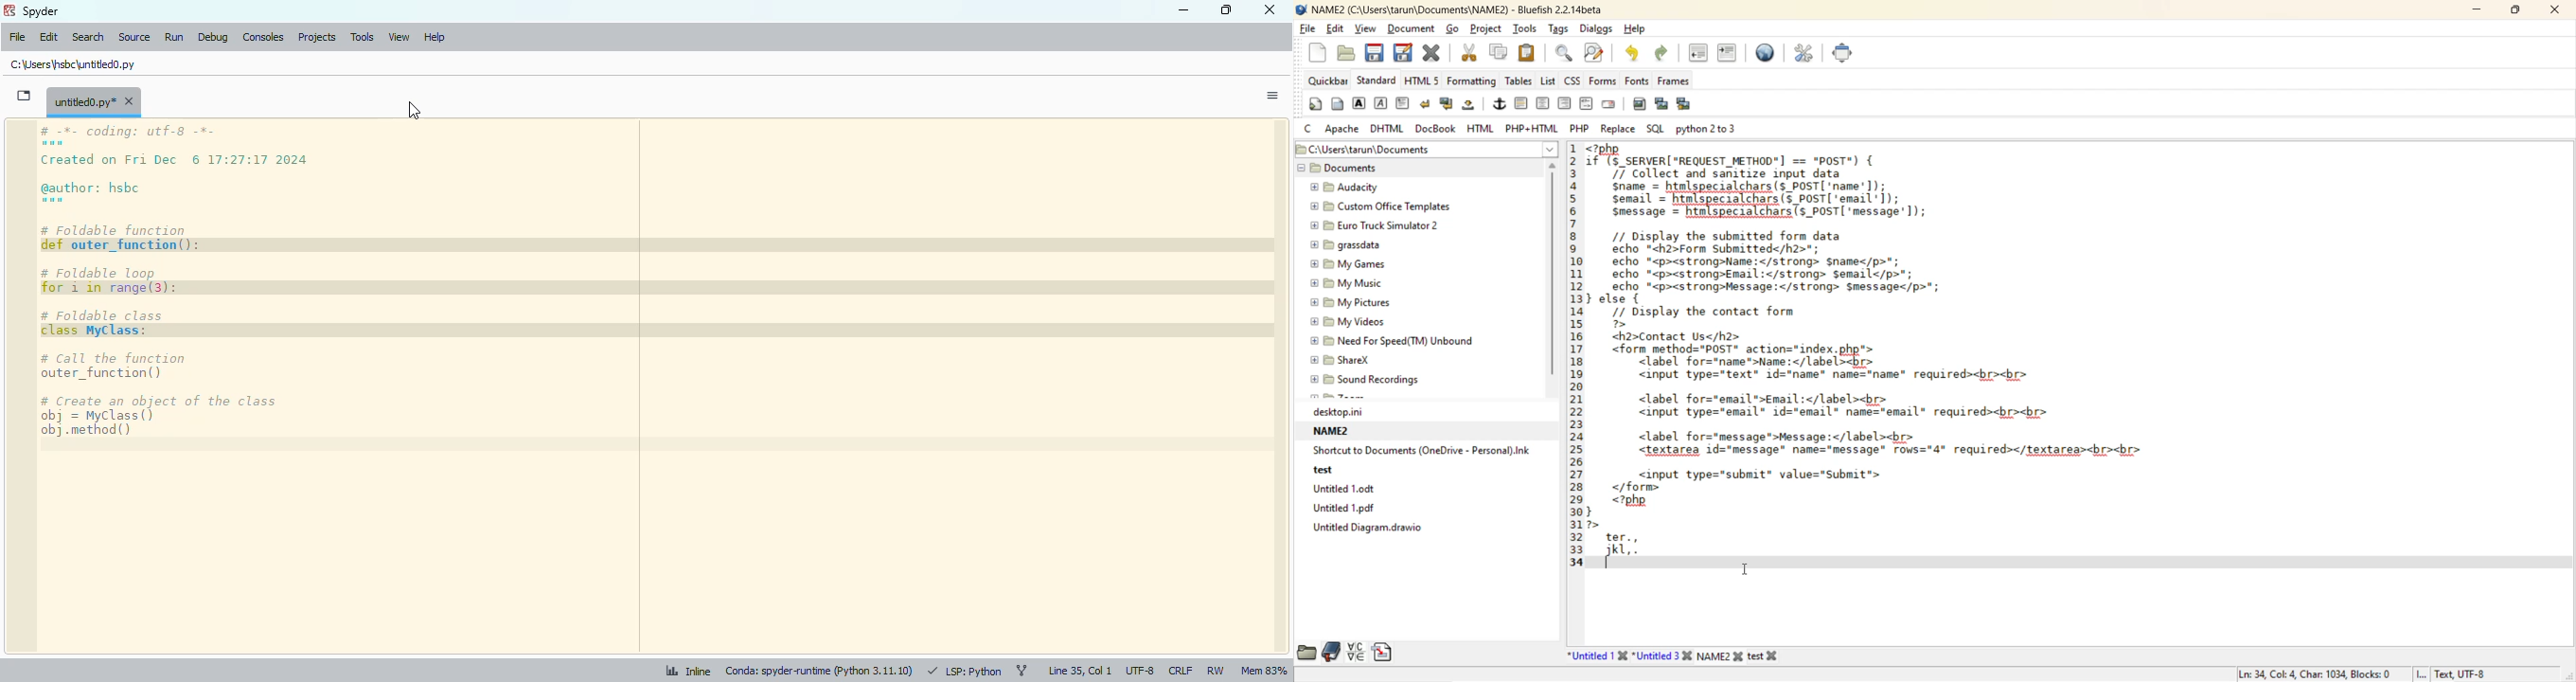 The width and height of the screenshot is (2576, 700). What do you see at coordinates (1375, 226) in the screenshot?
I see `Euro Truck Simulator 2` at bounding box center [1375, 226].